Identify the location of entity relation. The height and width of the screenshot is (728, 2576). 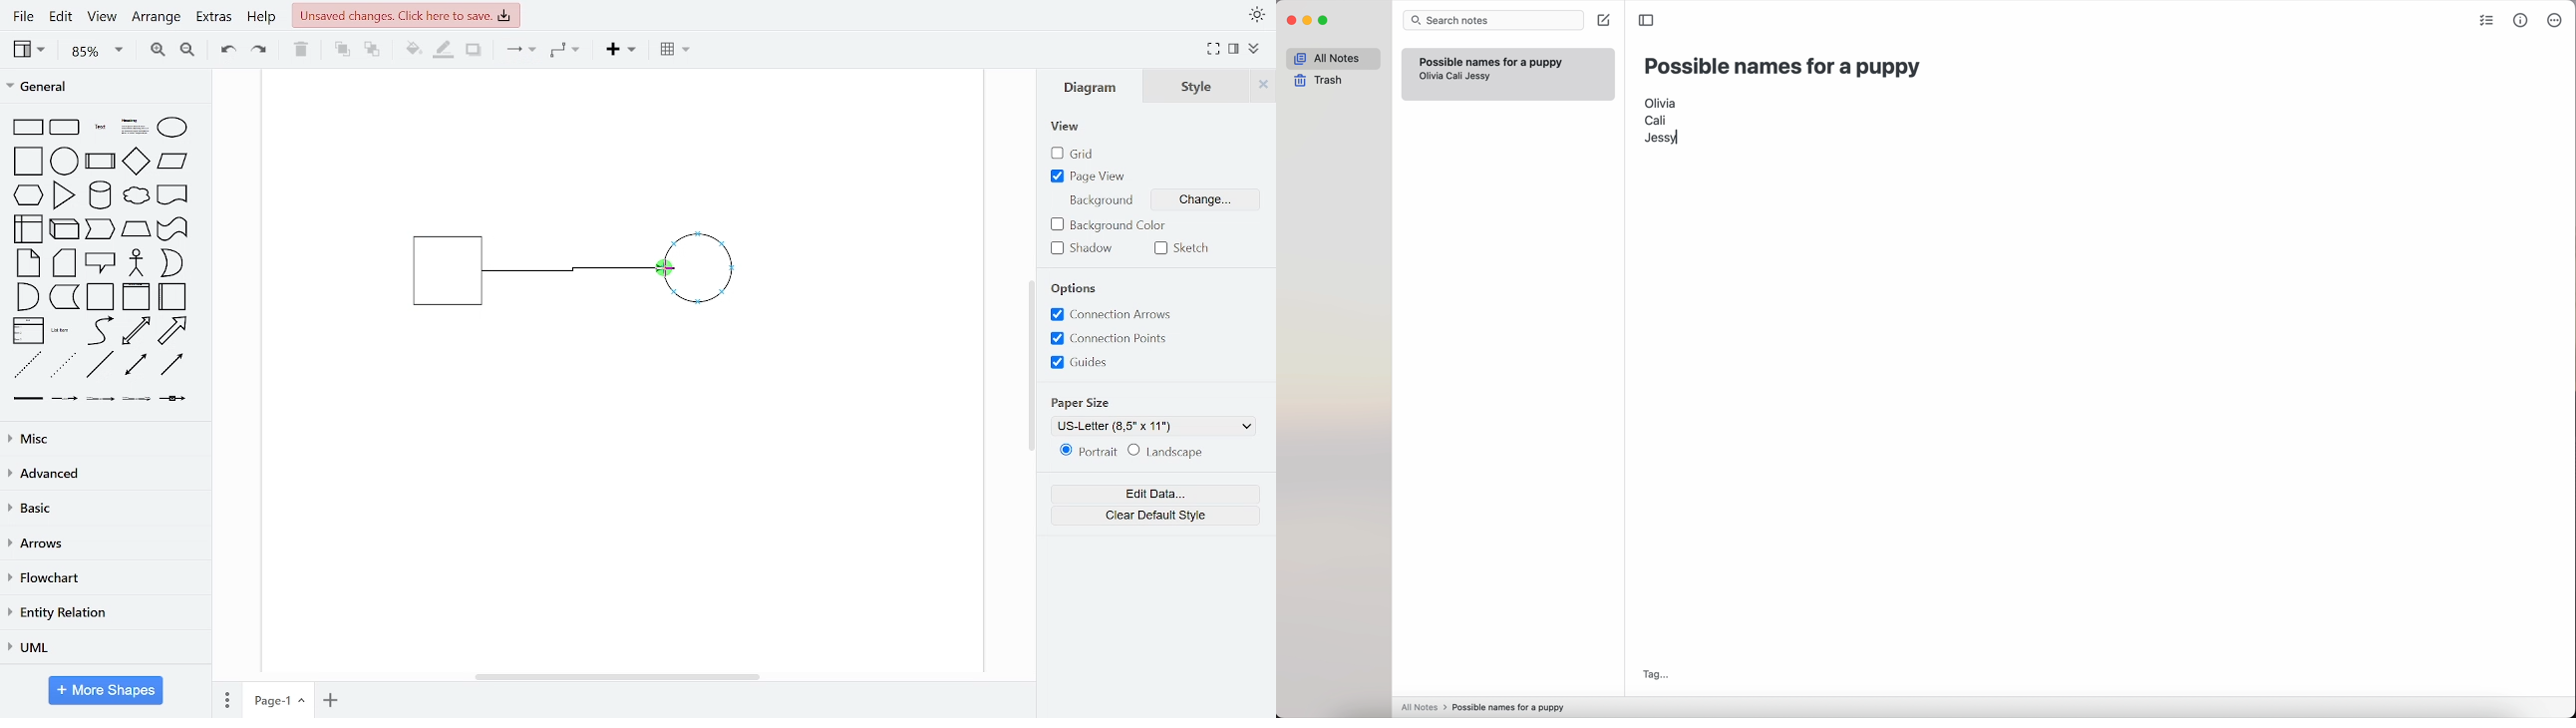
(102, 614).